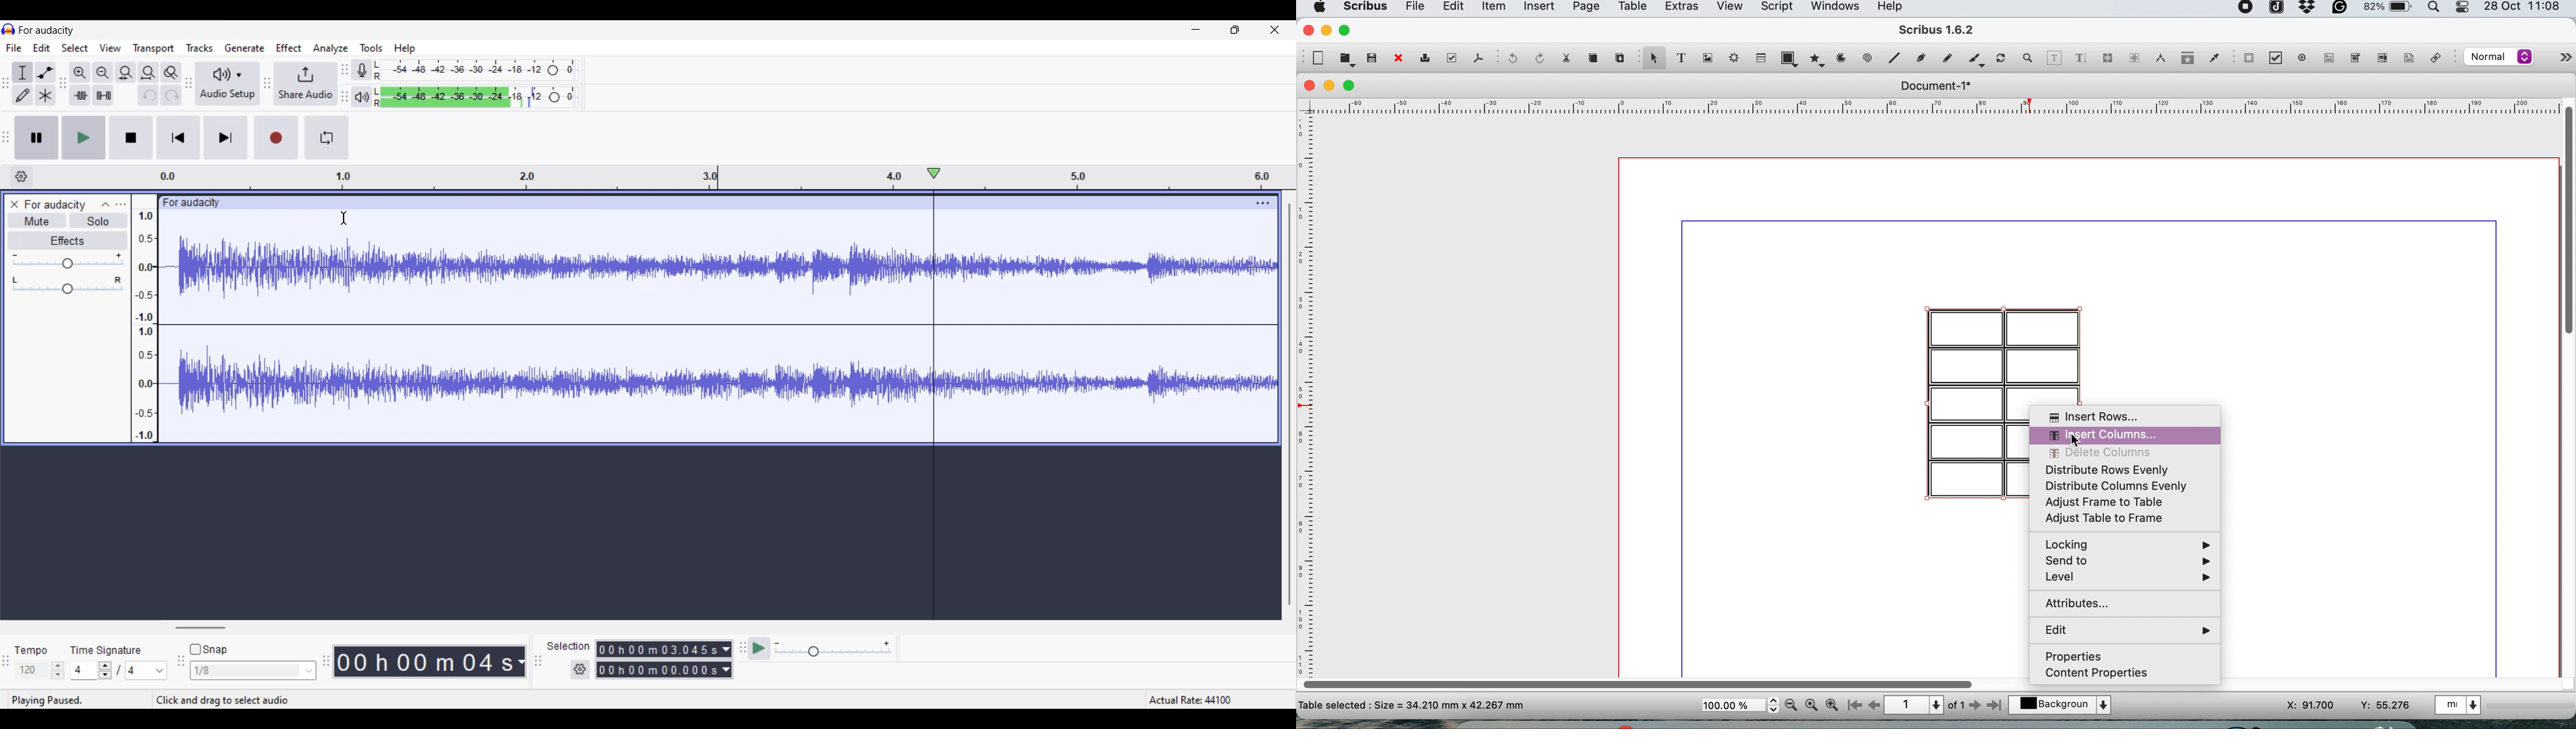  Describe the element at coordinates (2439, 59) in the screenshot. I see `link annotation` at that location.